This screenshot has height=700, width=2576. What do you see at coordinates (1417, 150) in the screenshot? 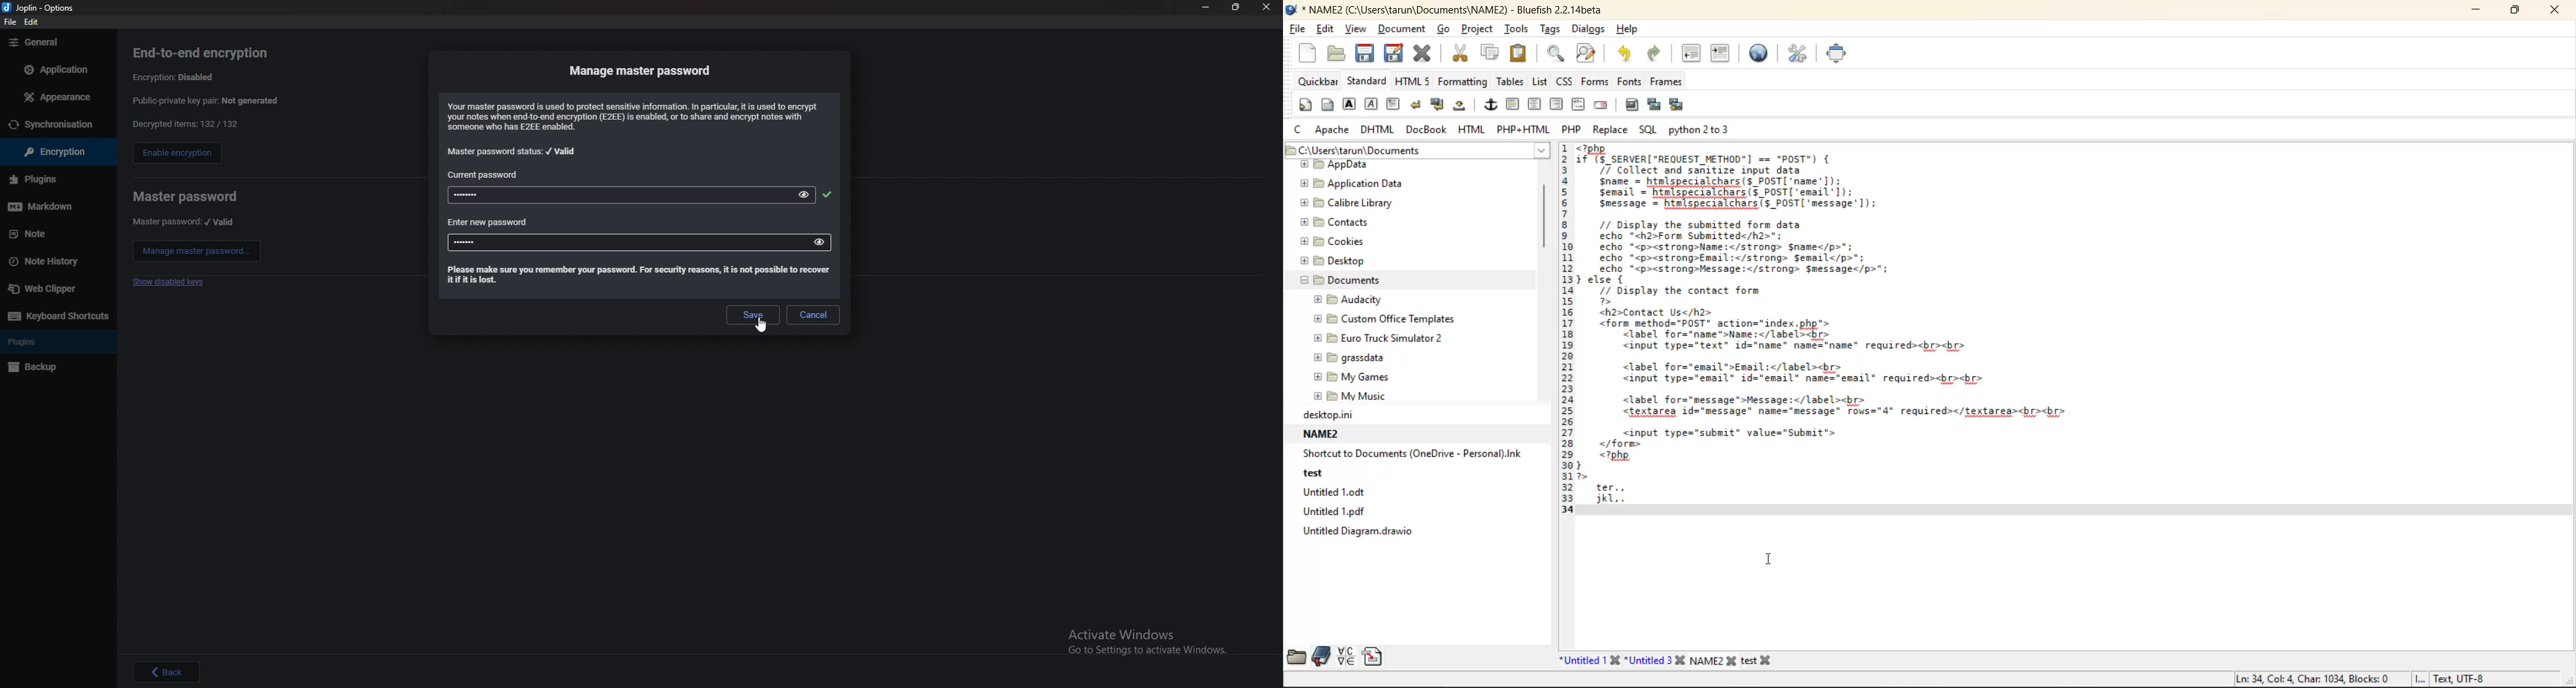
I see `file path` at bounding box center [1417, 150].